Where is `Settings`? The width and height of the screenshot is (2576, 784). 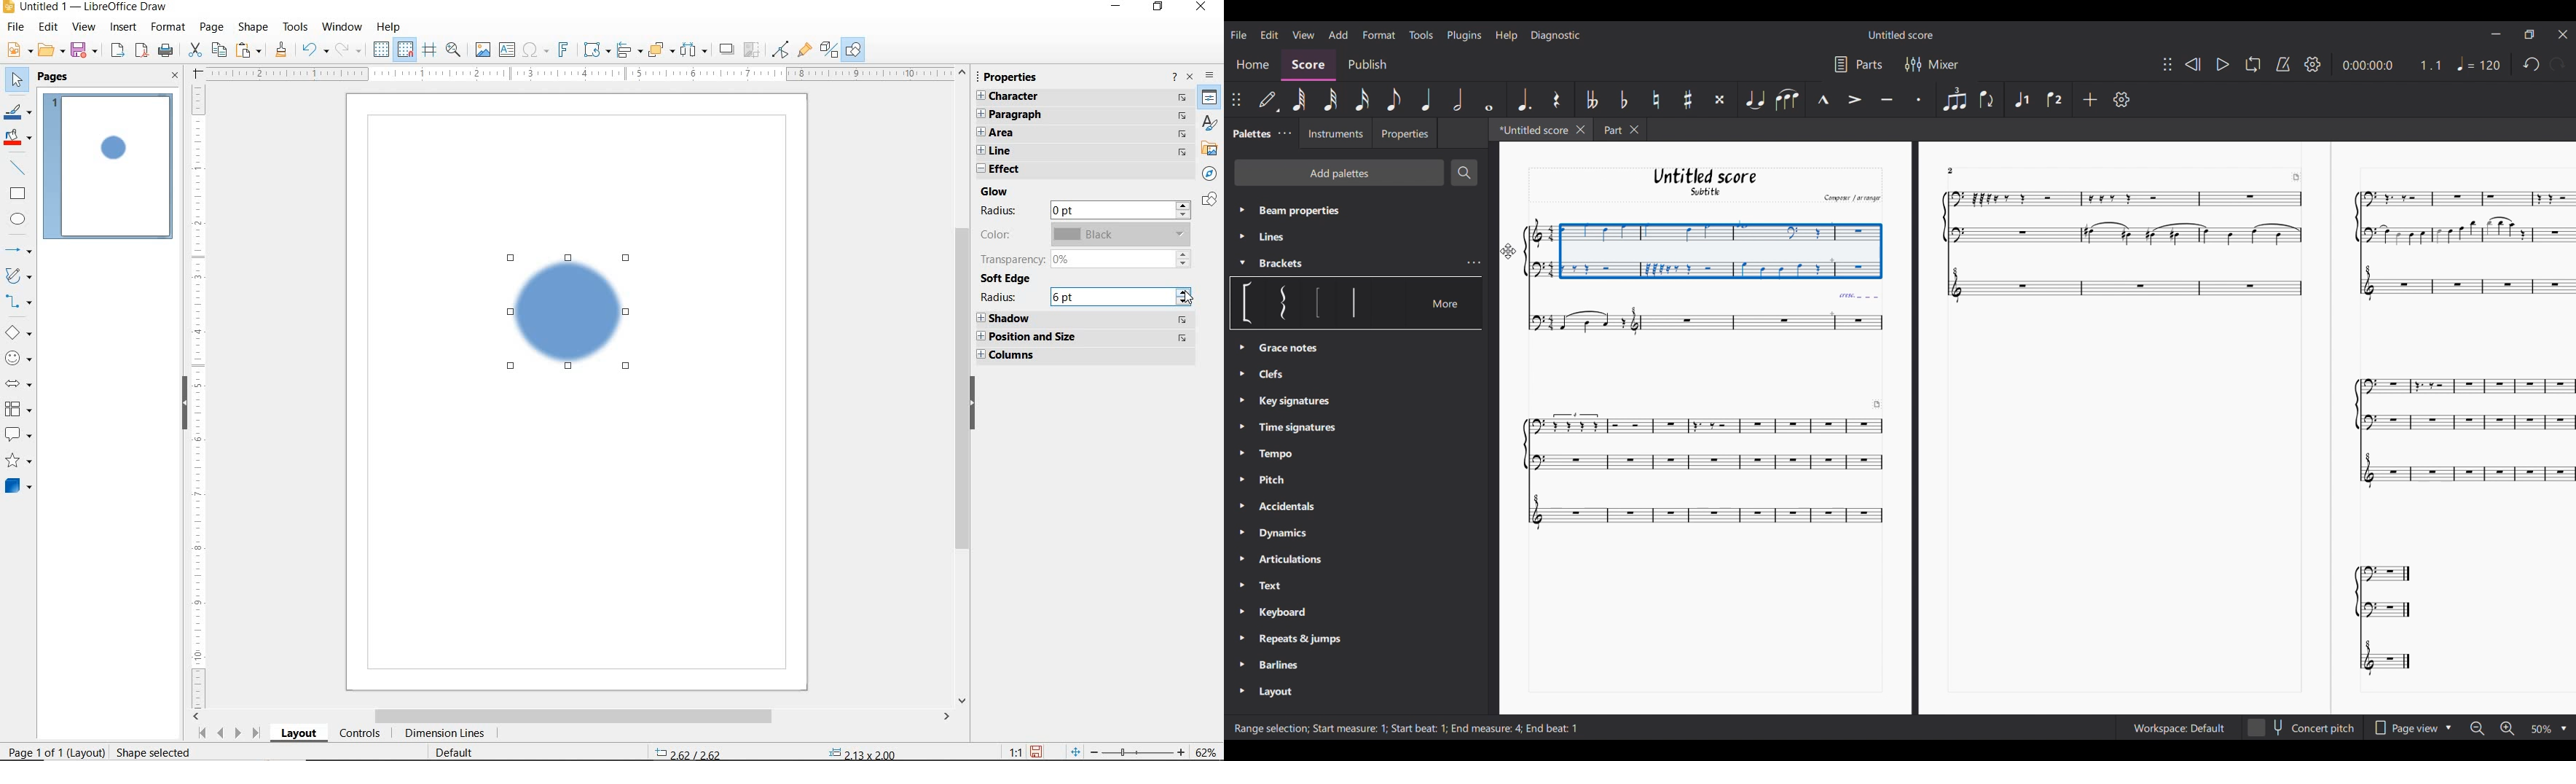 Settings is located at coordinates (2313, 64).